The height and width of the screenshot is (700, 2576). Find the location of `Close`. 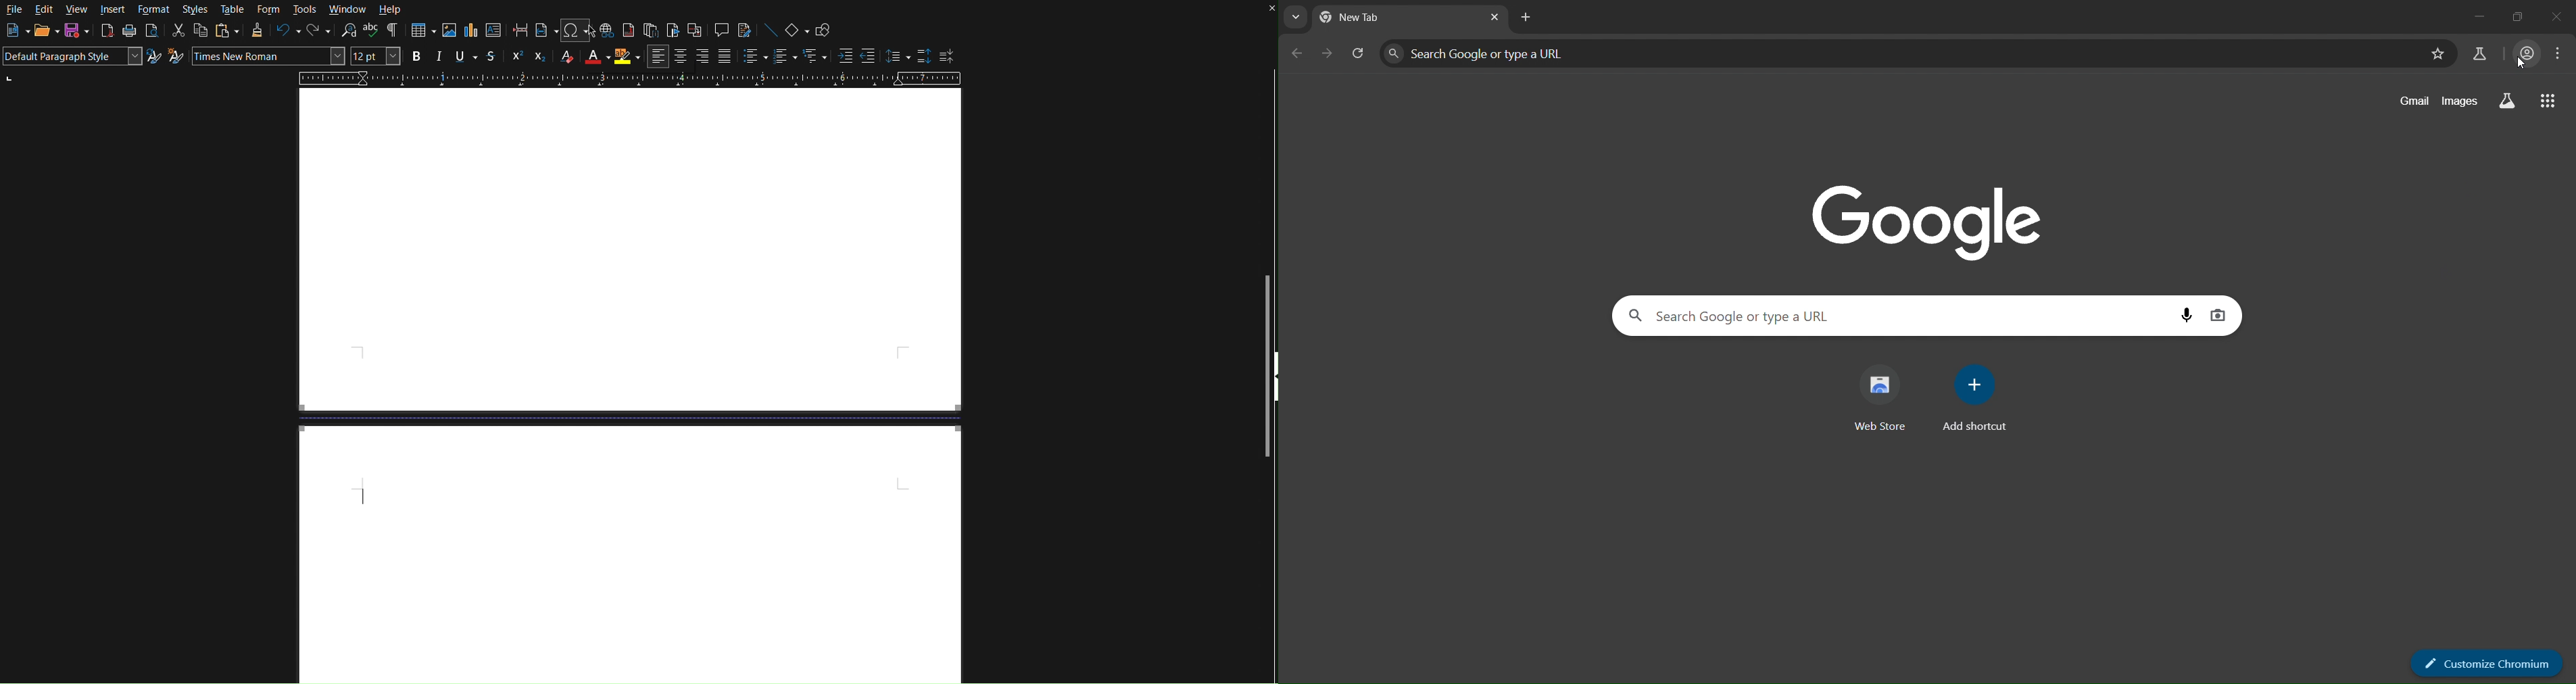

Close is located at coordinates (1267, 11).